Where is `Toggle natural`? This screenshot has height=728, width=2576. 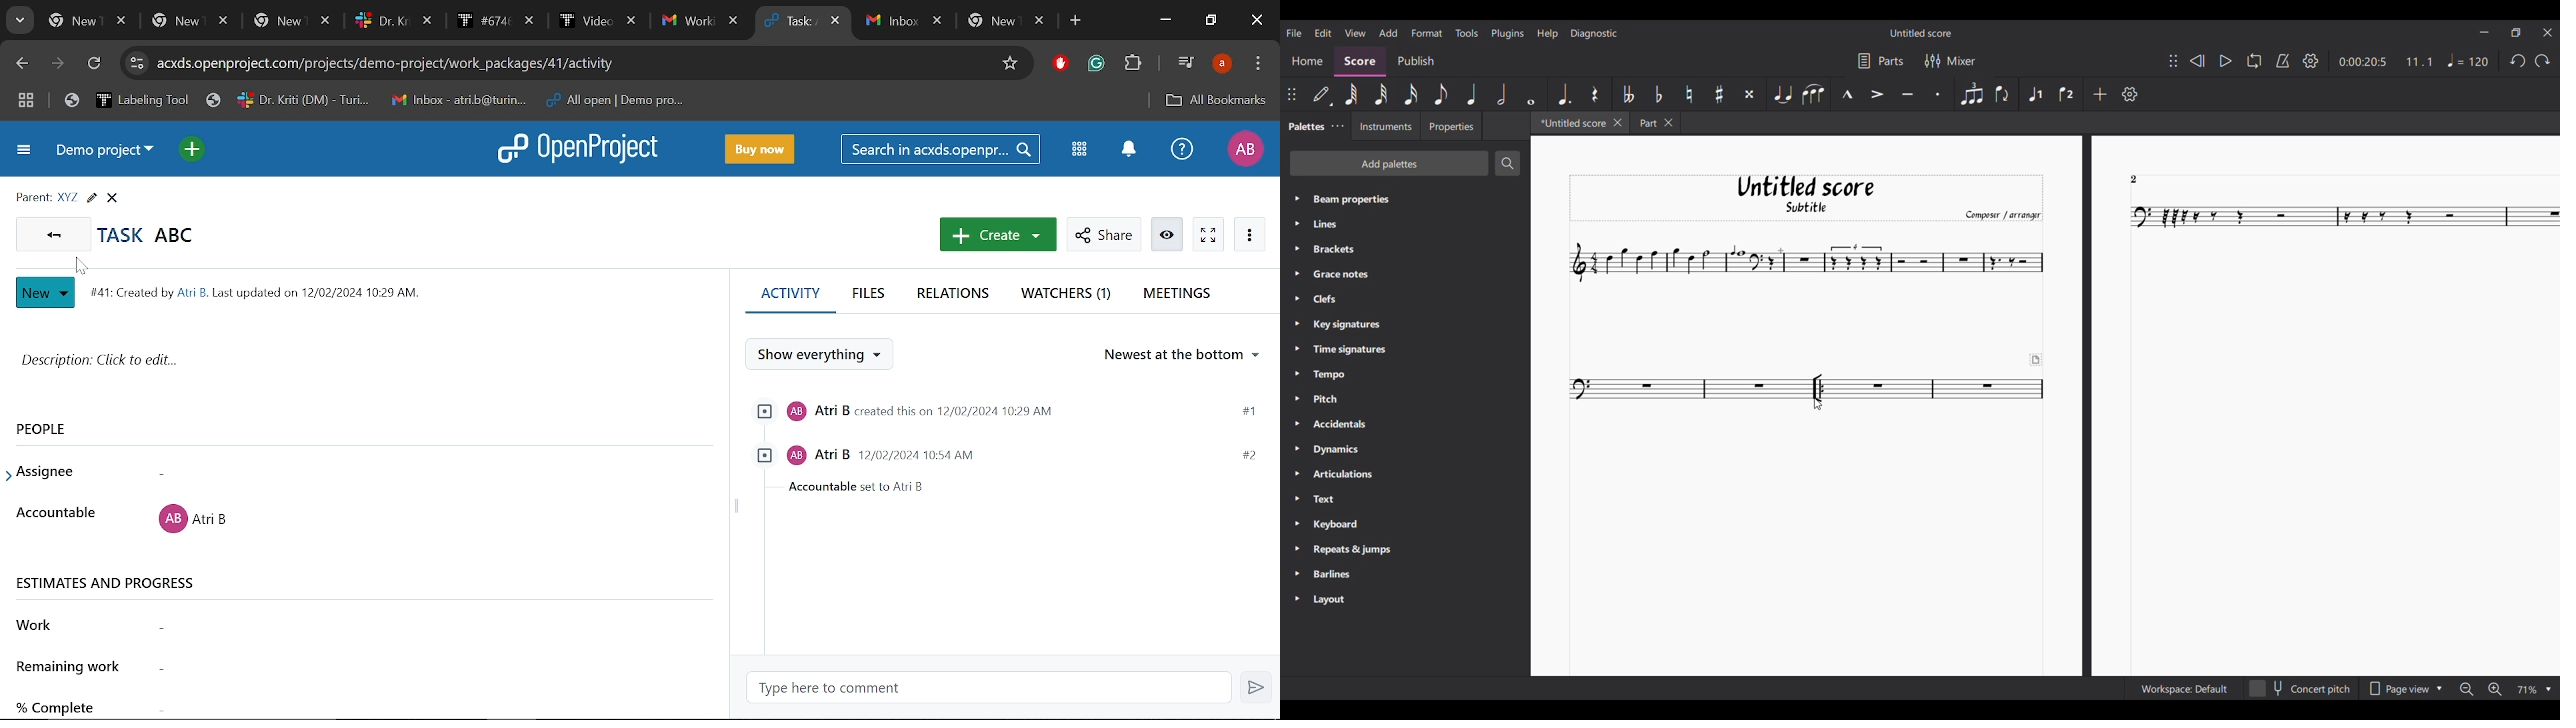
Toggle natural is located at coordinates (1689, 94).